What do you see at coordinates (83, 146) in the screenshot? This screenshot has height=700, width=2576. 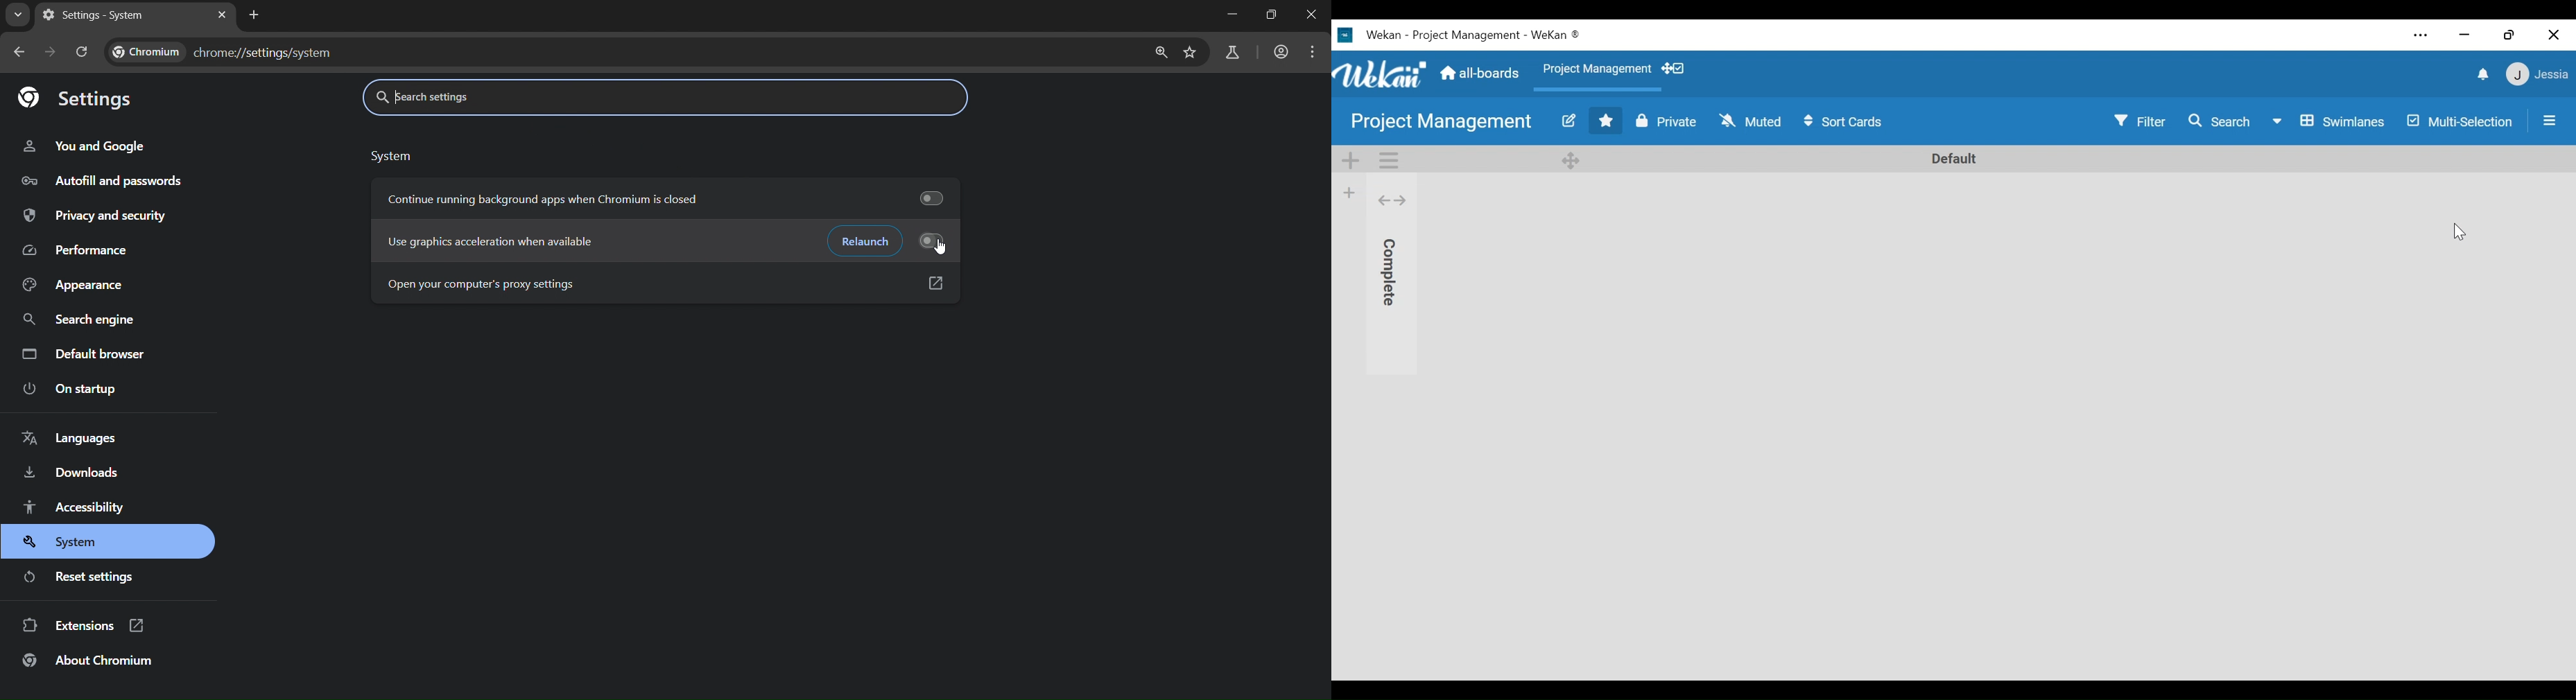 I see `you and google` at bounding box center [83, 146].